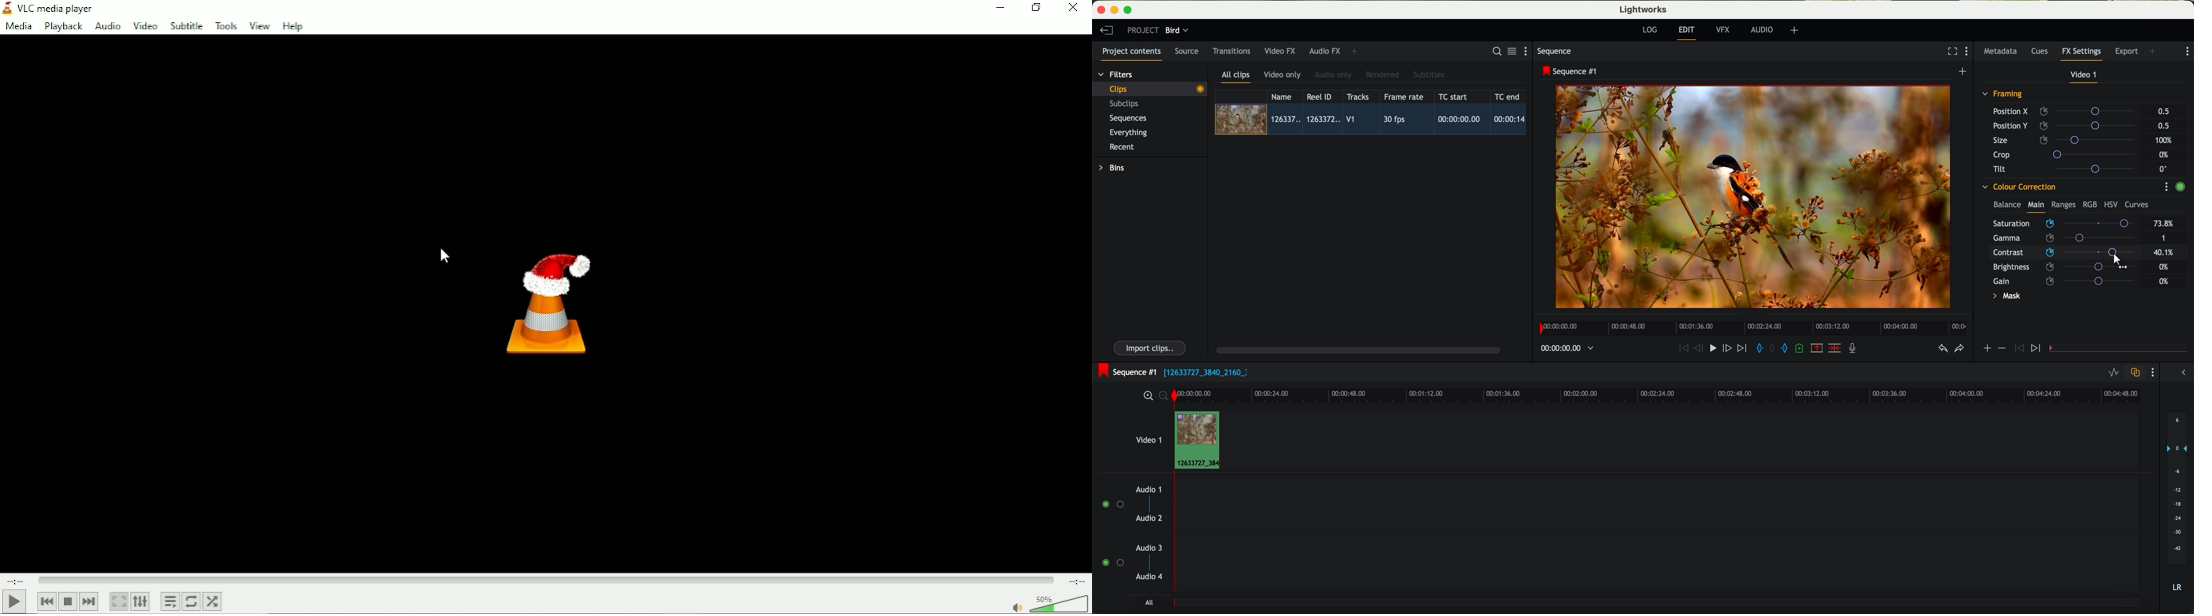 This screenshot has height=616, width=2212. What do you see at coordinates (292, 26) in the screenshot?
I see `Help` at bounding box center [292, 26].